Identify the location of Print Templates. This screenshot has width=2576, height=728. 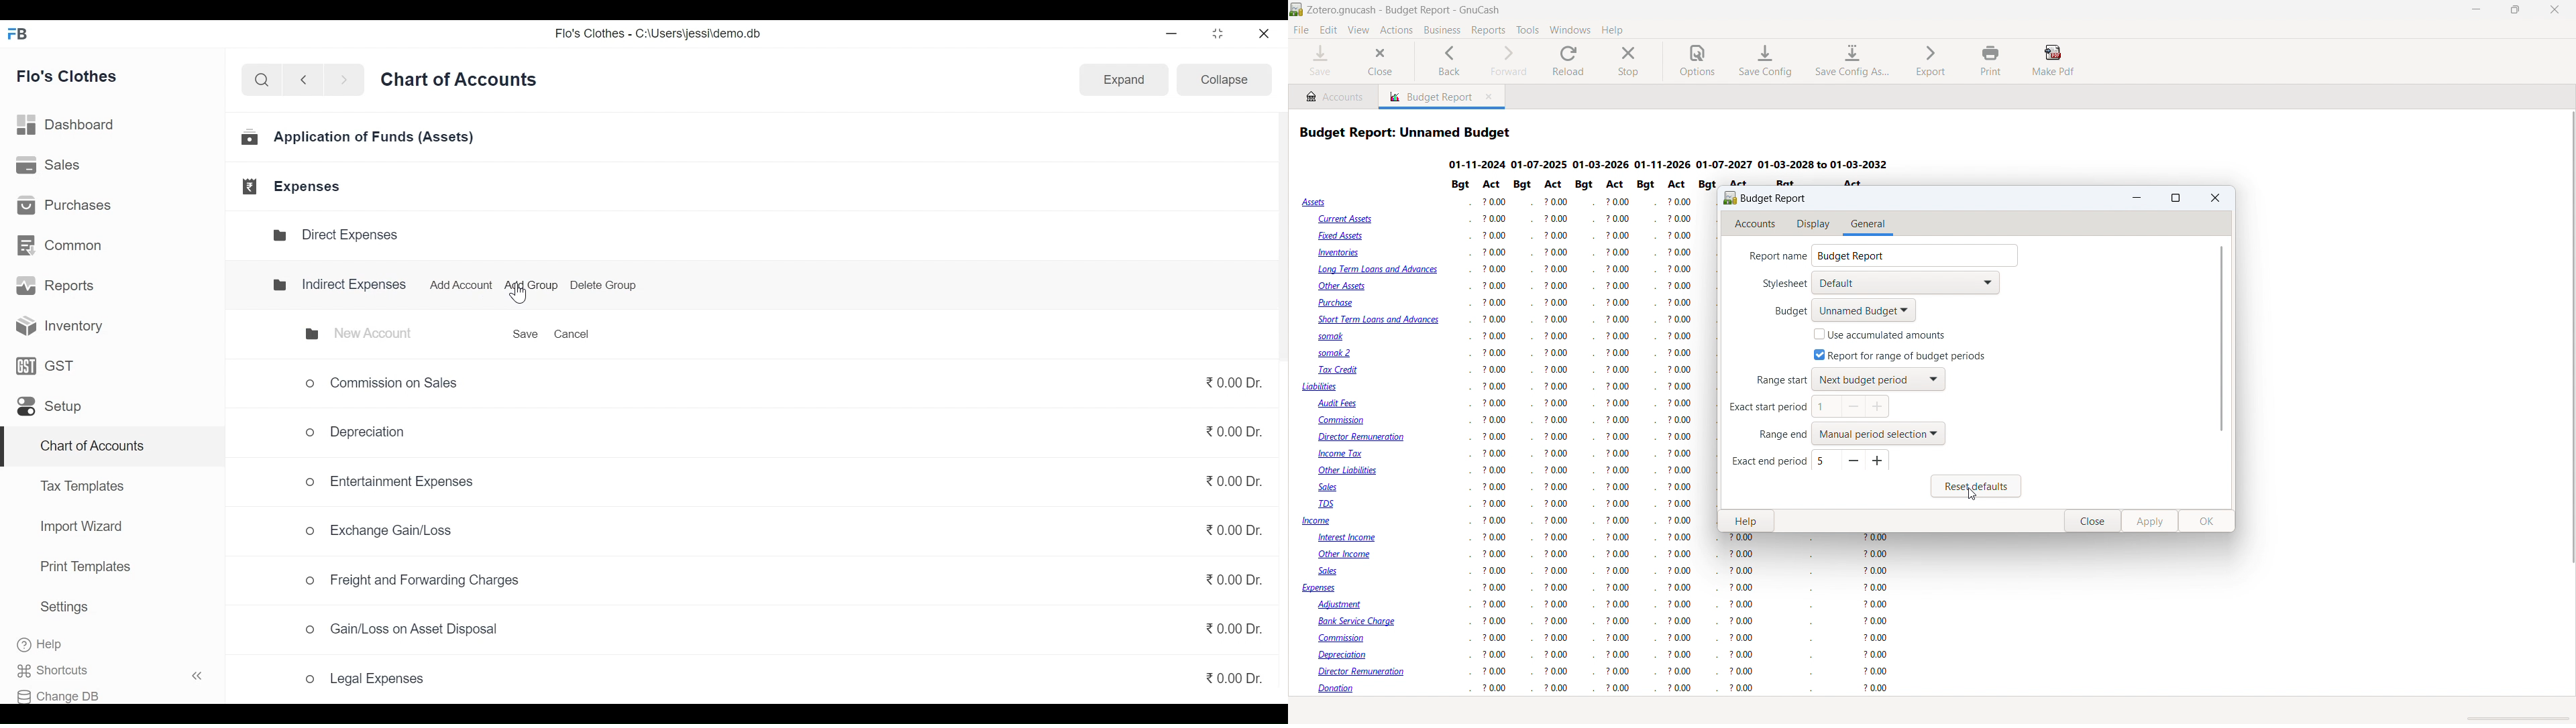
(84, 566).